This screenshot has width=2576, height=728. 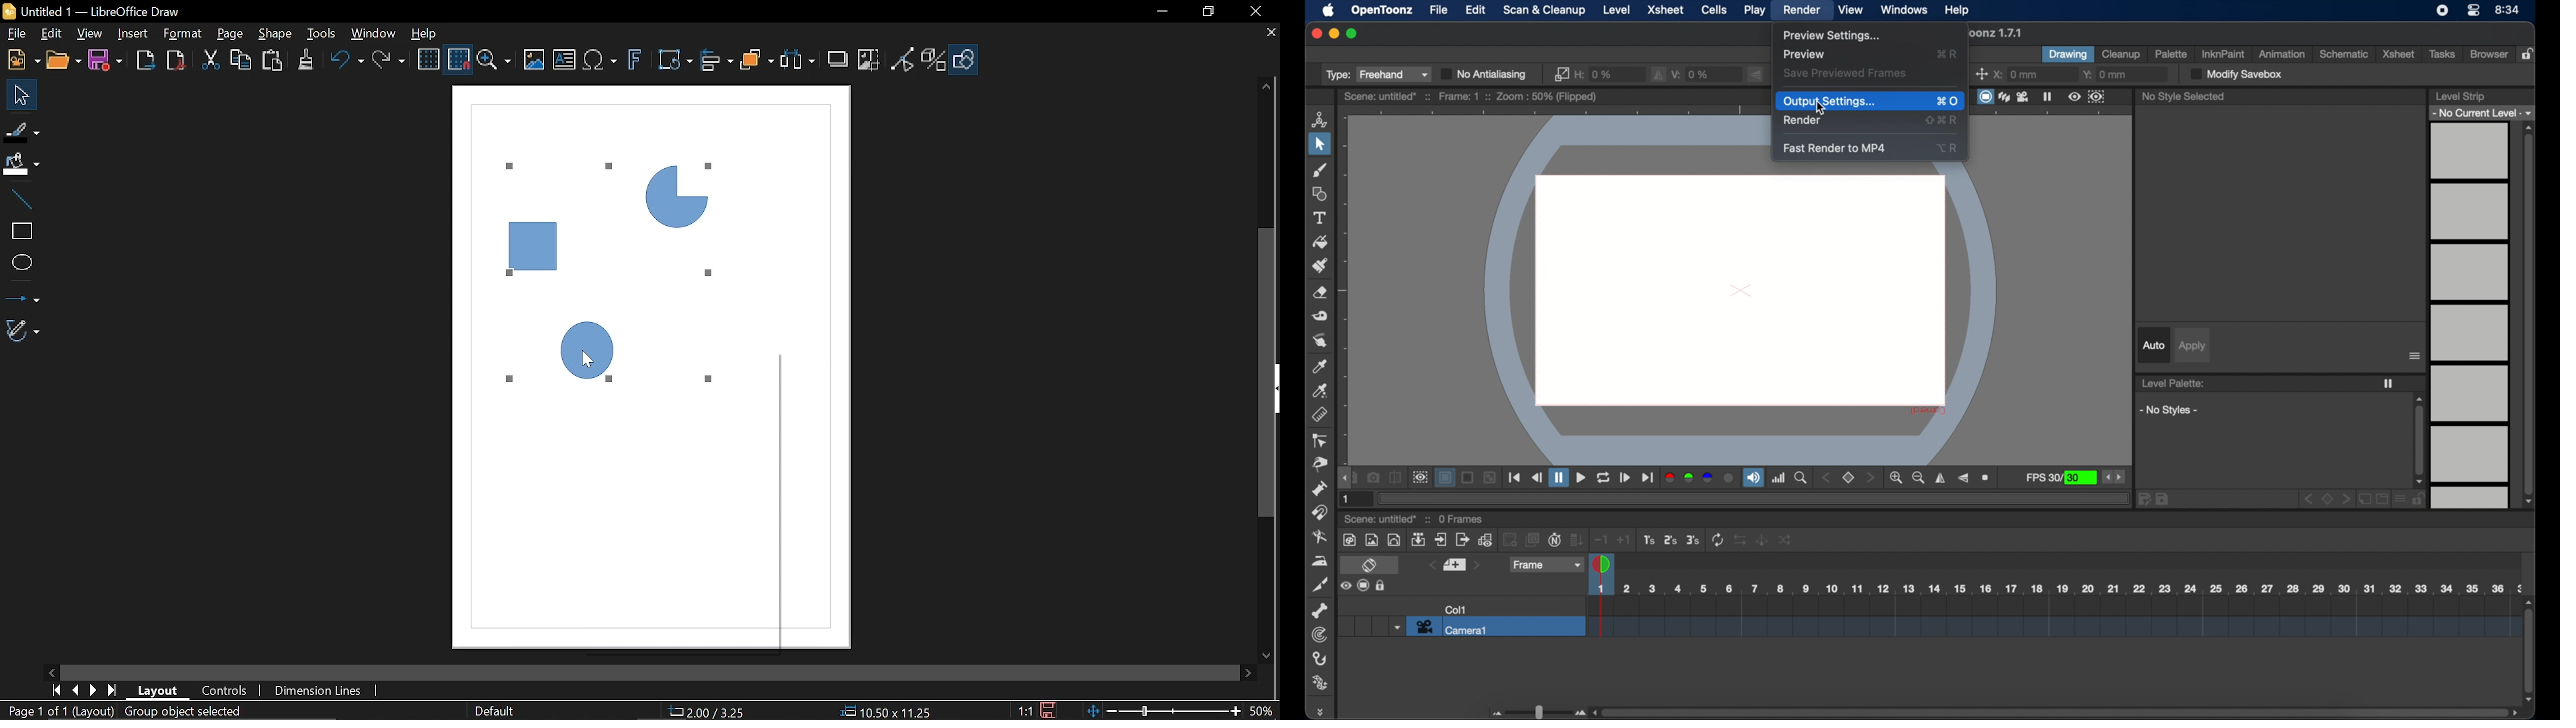 I want to click on Copy, so click(x=241, y=60).